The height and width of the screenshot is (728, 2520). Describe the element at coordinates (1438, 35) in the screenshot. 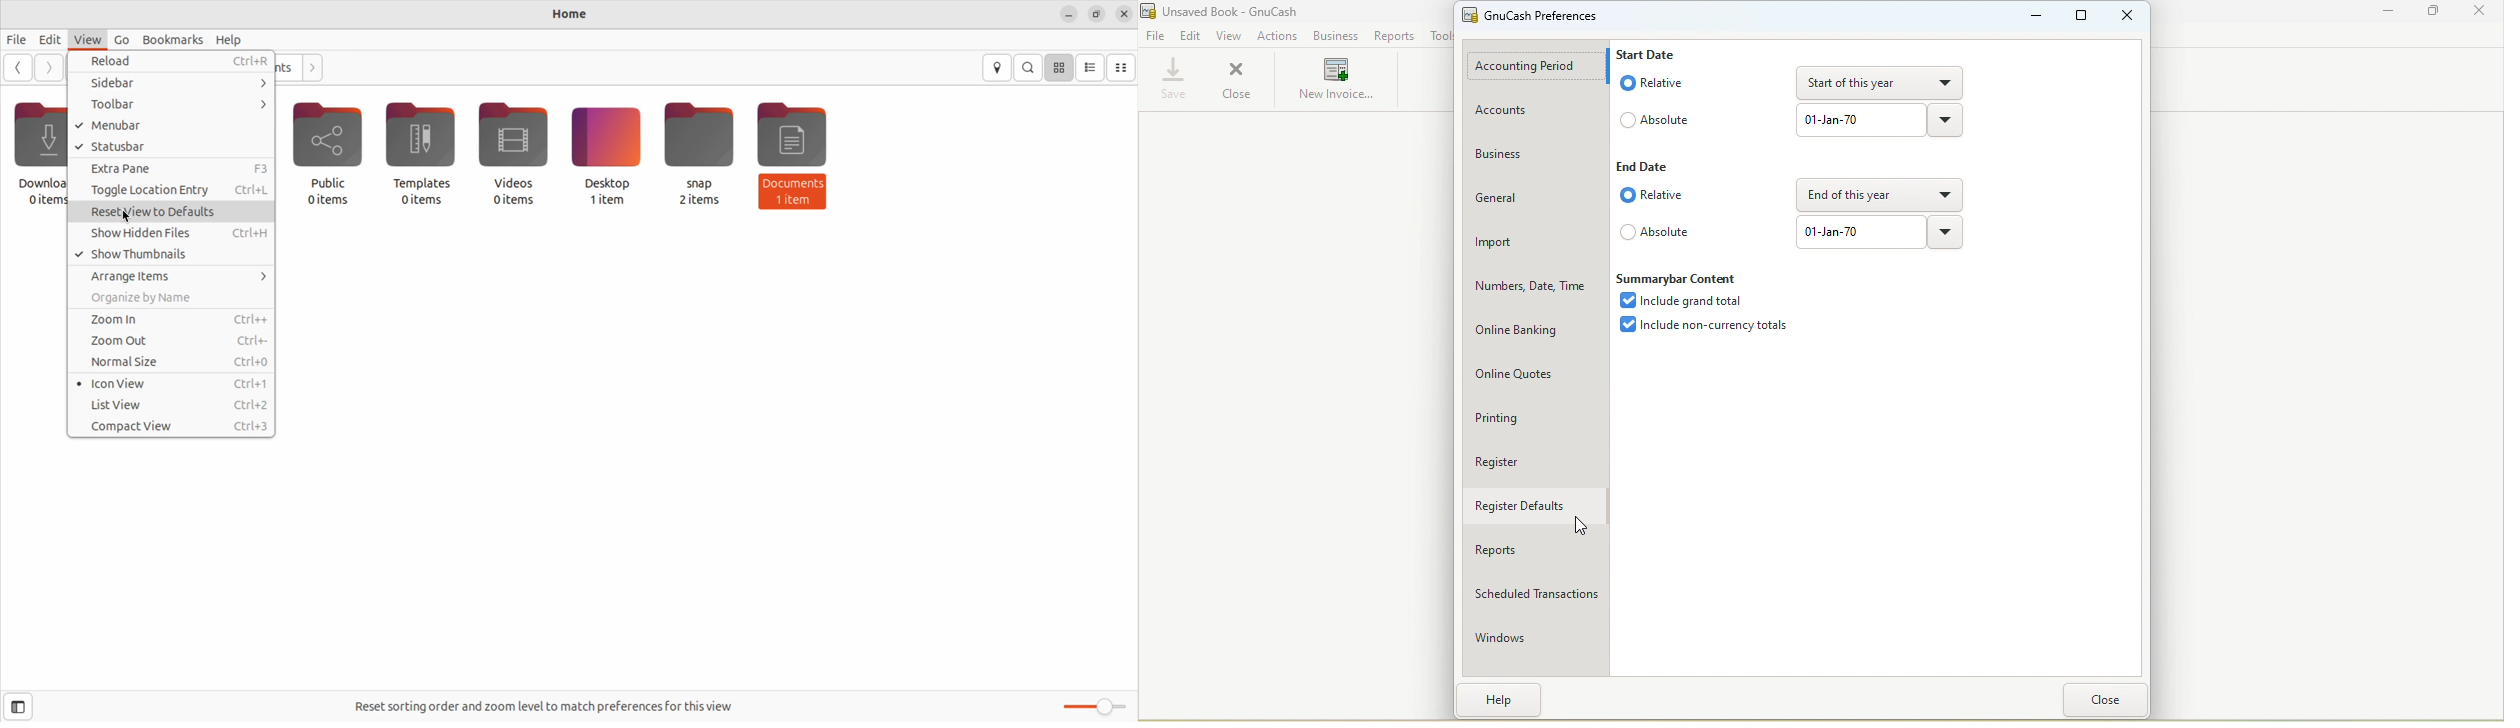

I see `Tools` at that location.